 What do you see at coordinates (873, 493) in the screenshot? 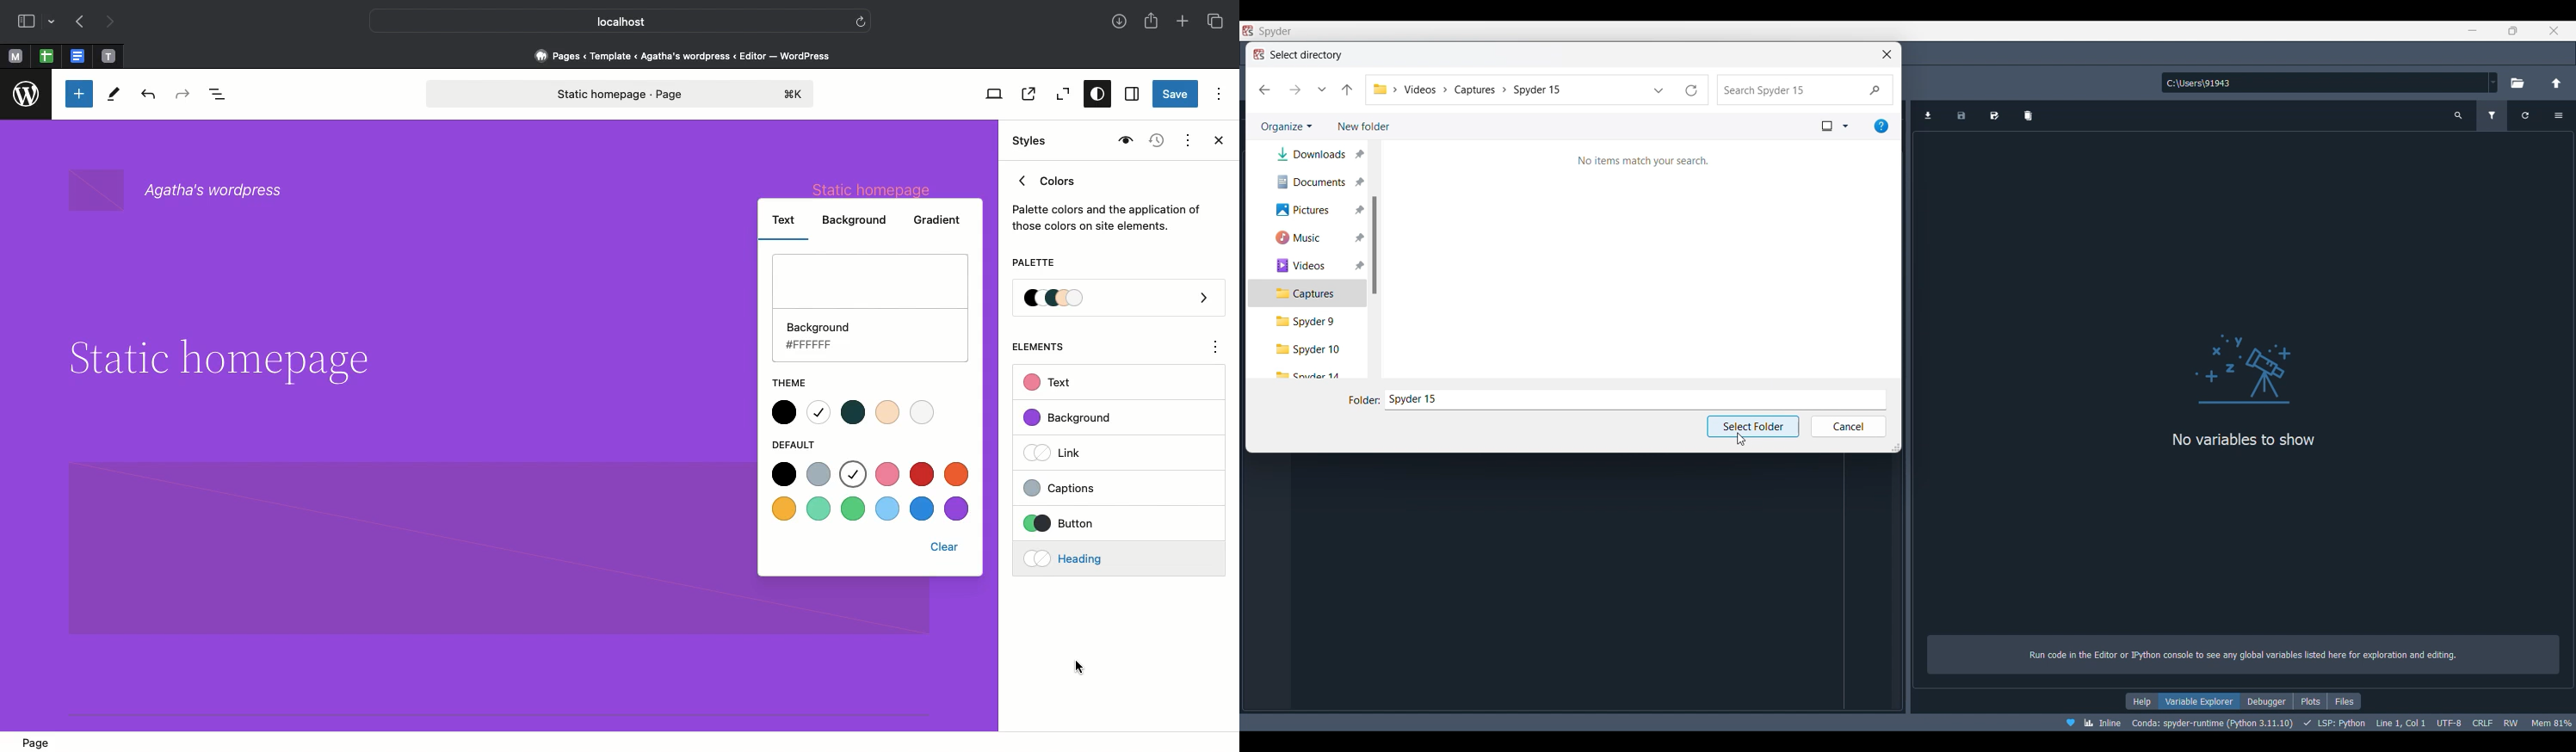
I see `Default color` at bounding box center [873, 493].